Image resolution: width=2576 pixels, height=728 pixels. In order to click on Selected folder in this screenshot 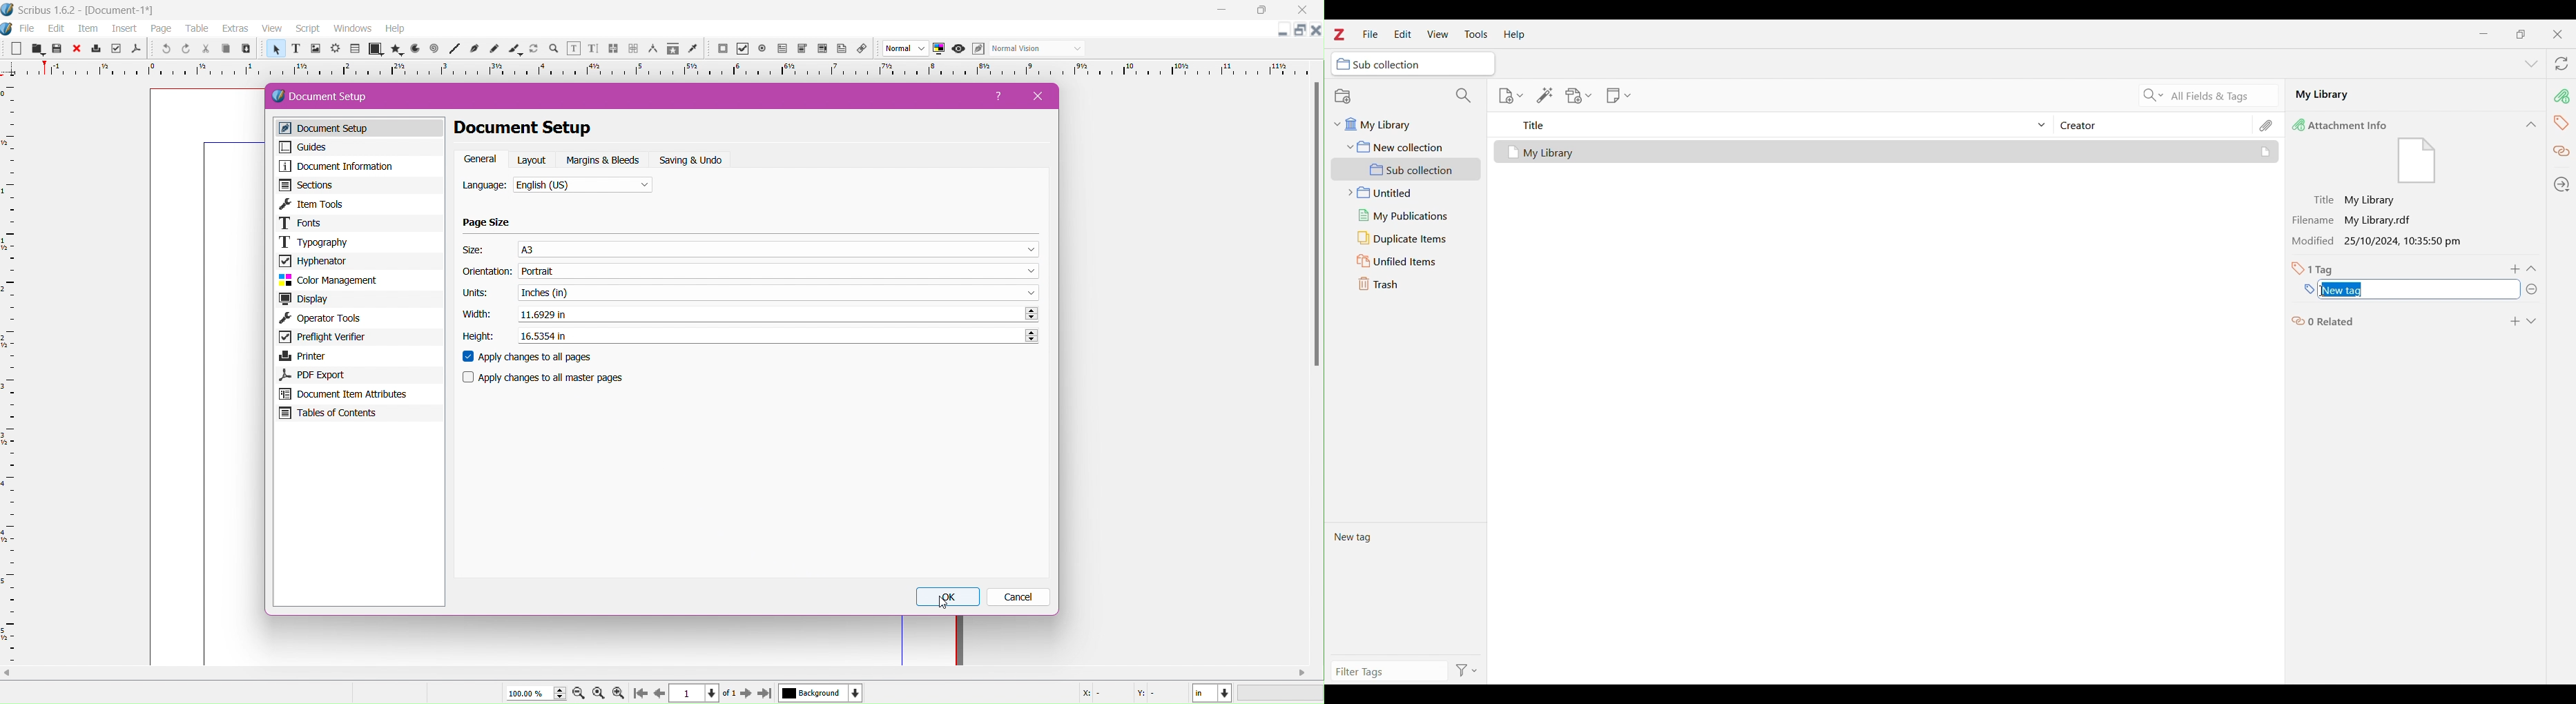, I will do `click(1413, 64)`.